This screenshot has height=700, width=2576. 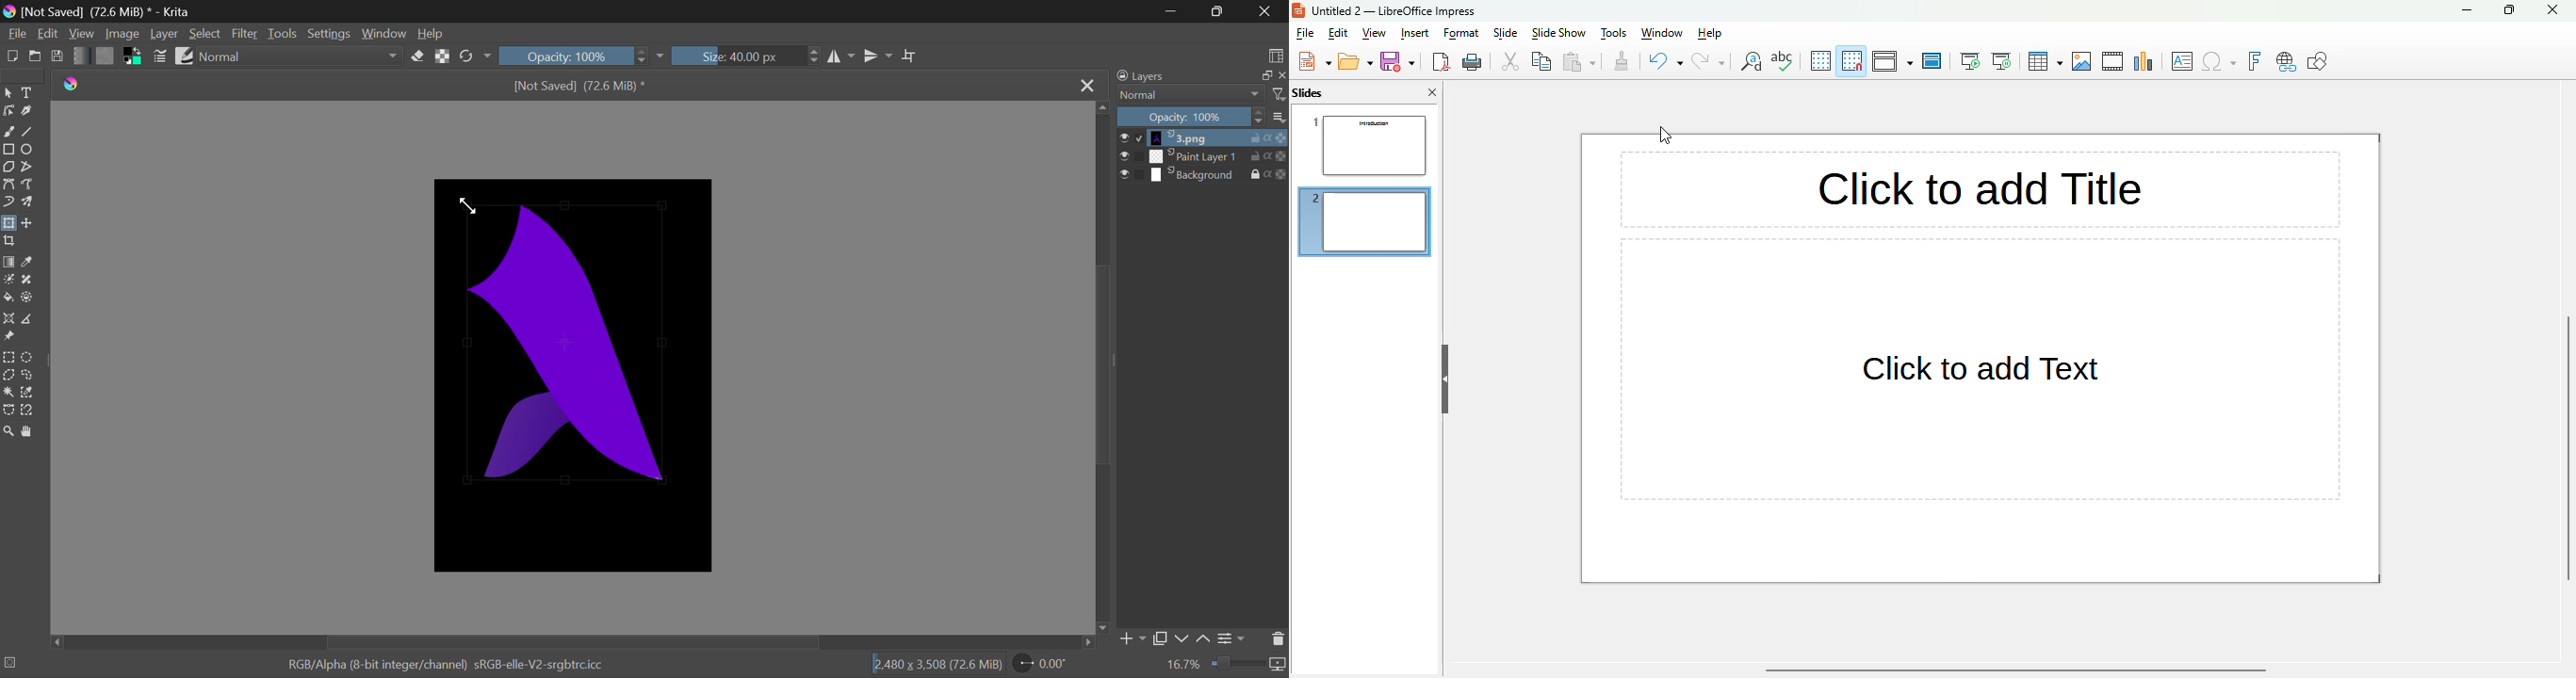 I want to click on view, so click(x=1374, y=33).